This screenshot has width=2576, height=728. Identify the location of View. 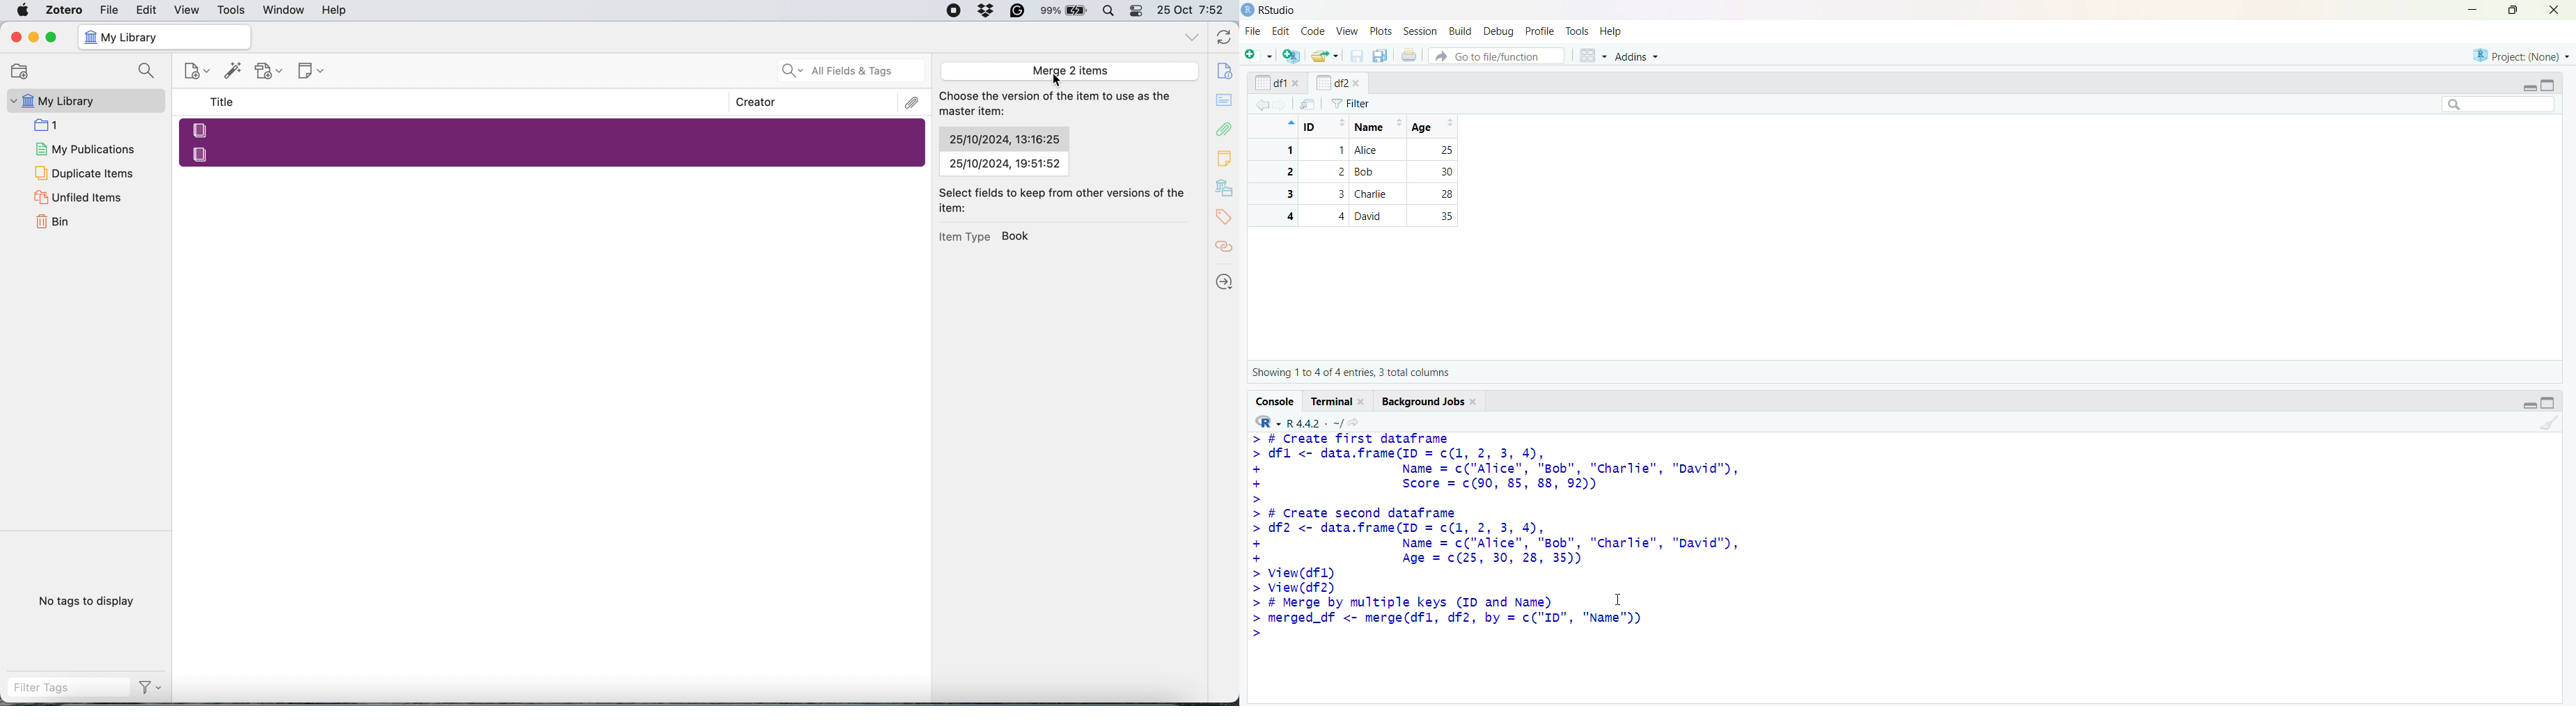
(188, 10).